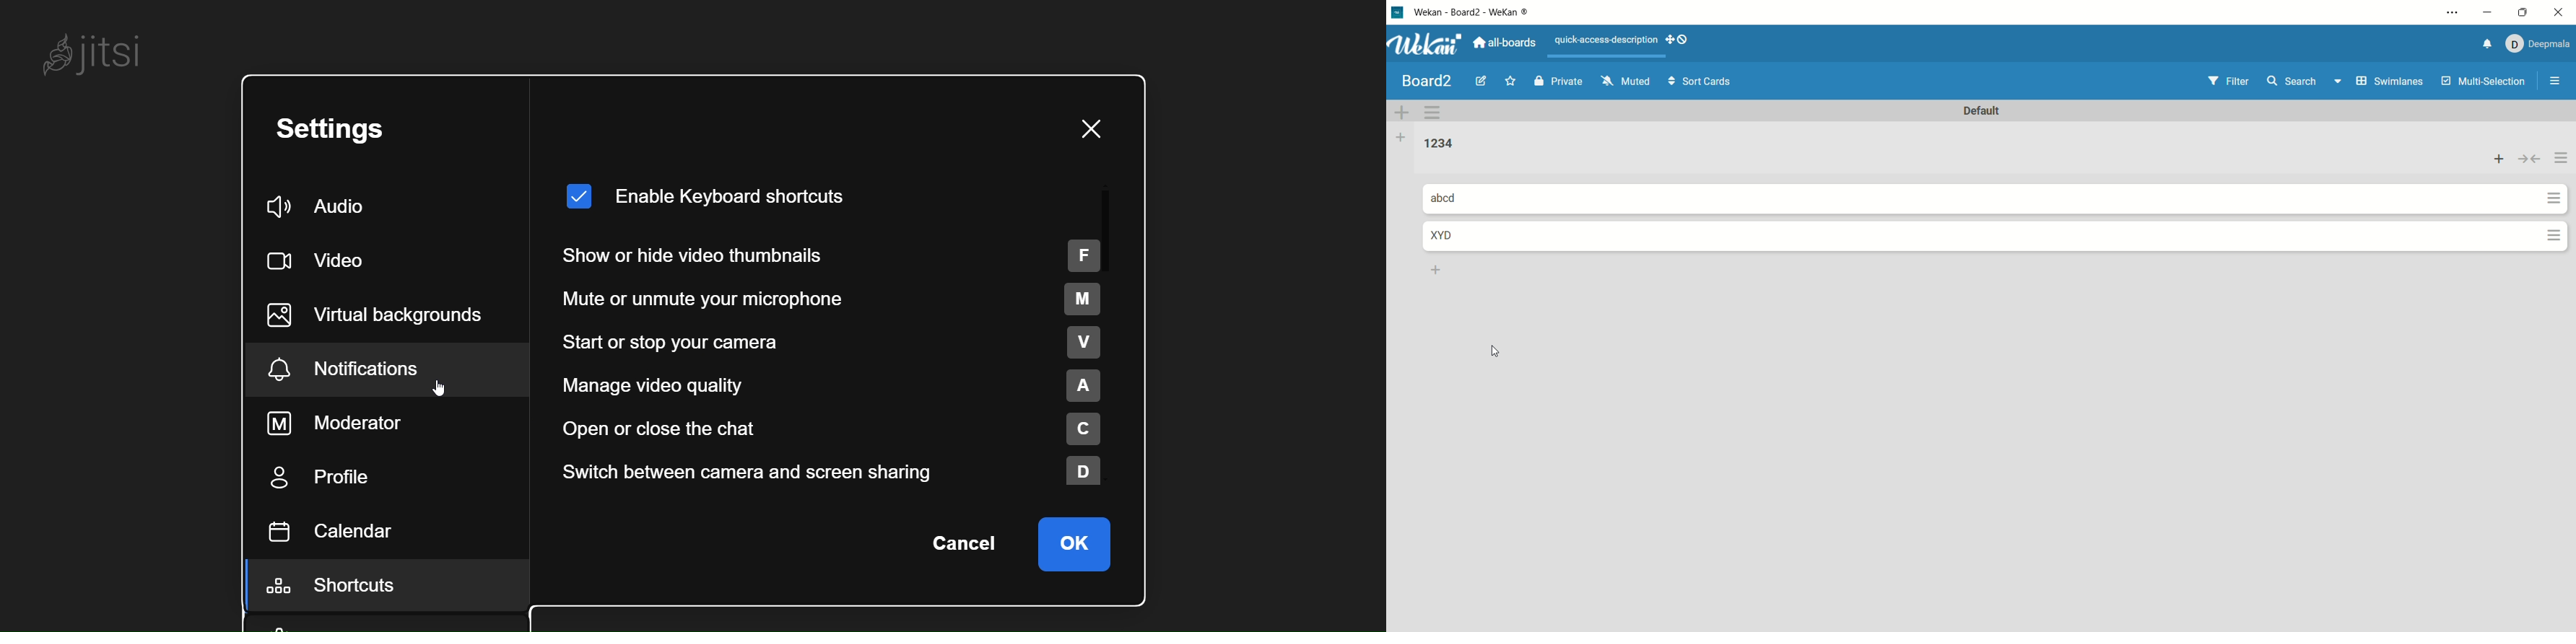  Describe the element at coordinates (2533, 159) in the screenshot. I see `collapse` at that location.